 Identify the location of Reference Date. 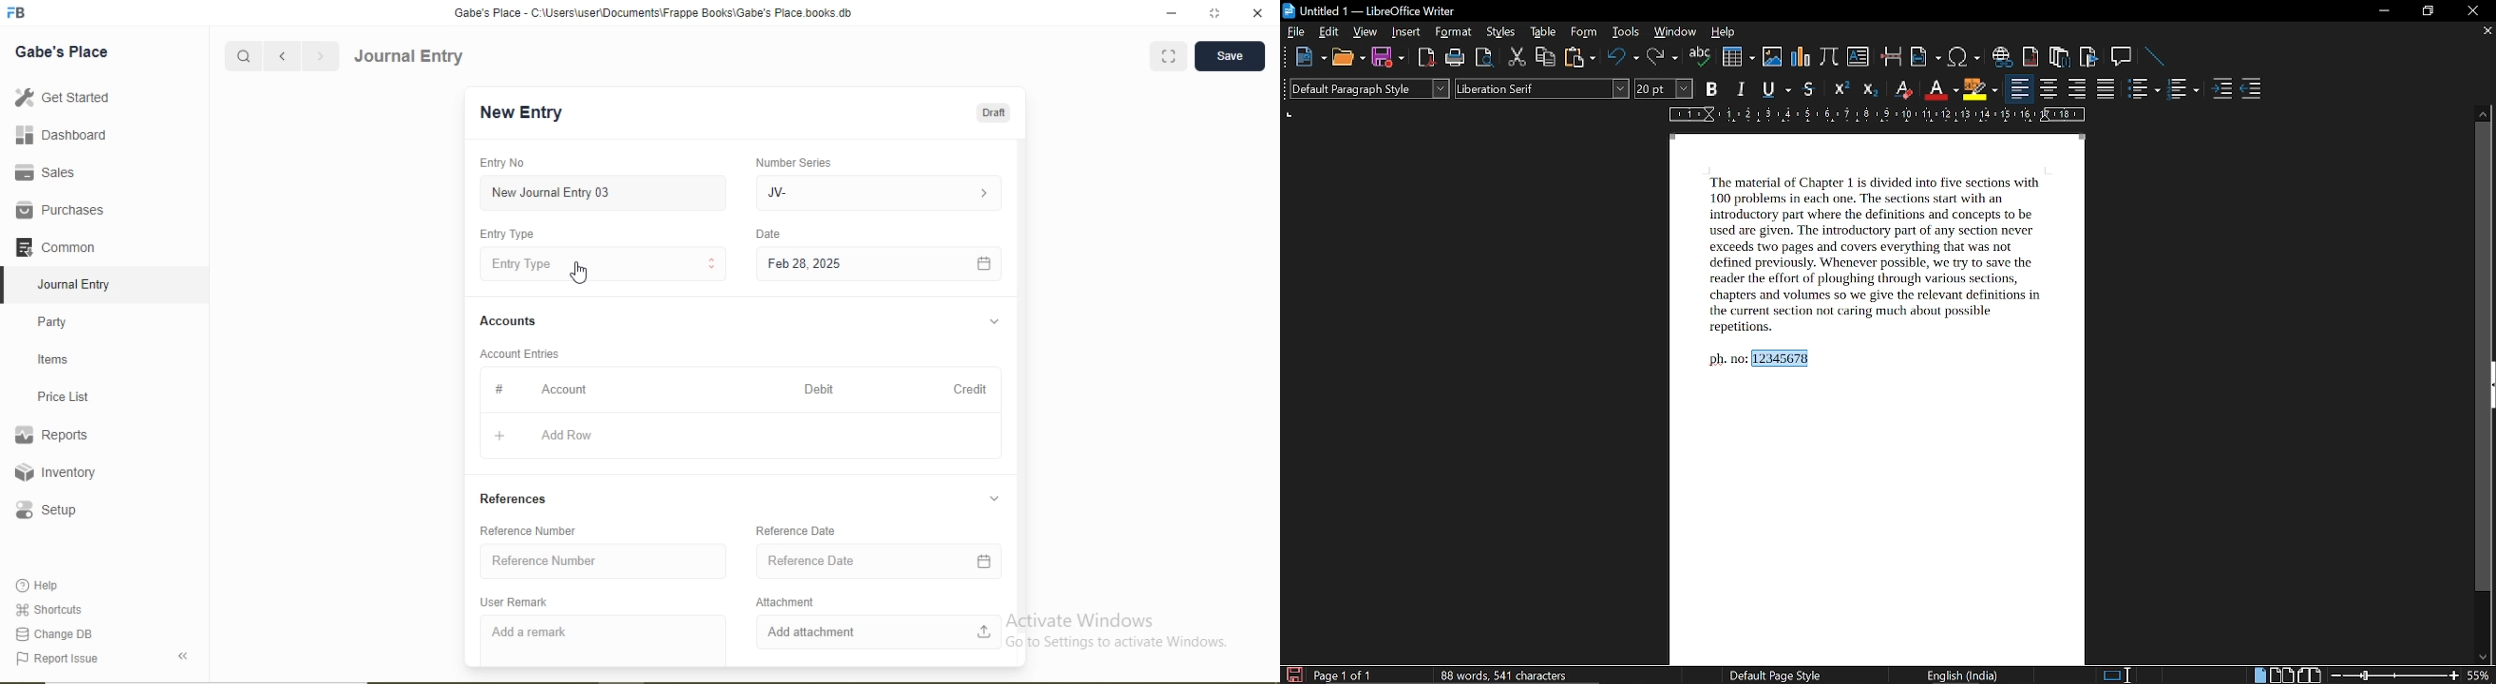
(796, 531).